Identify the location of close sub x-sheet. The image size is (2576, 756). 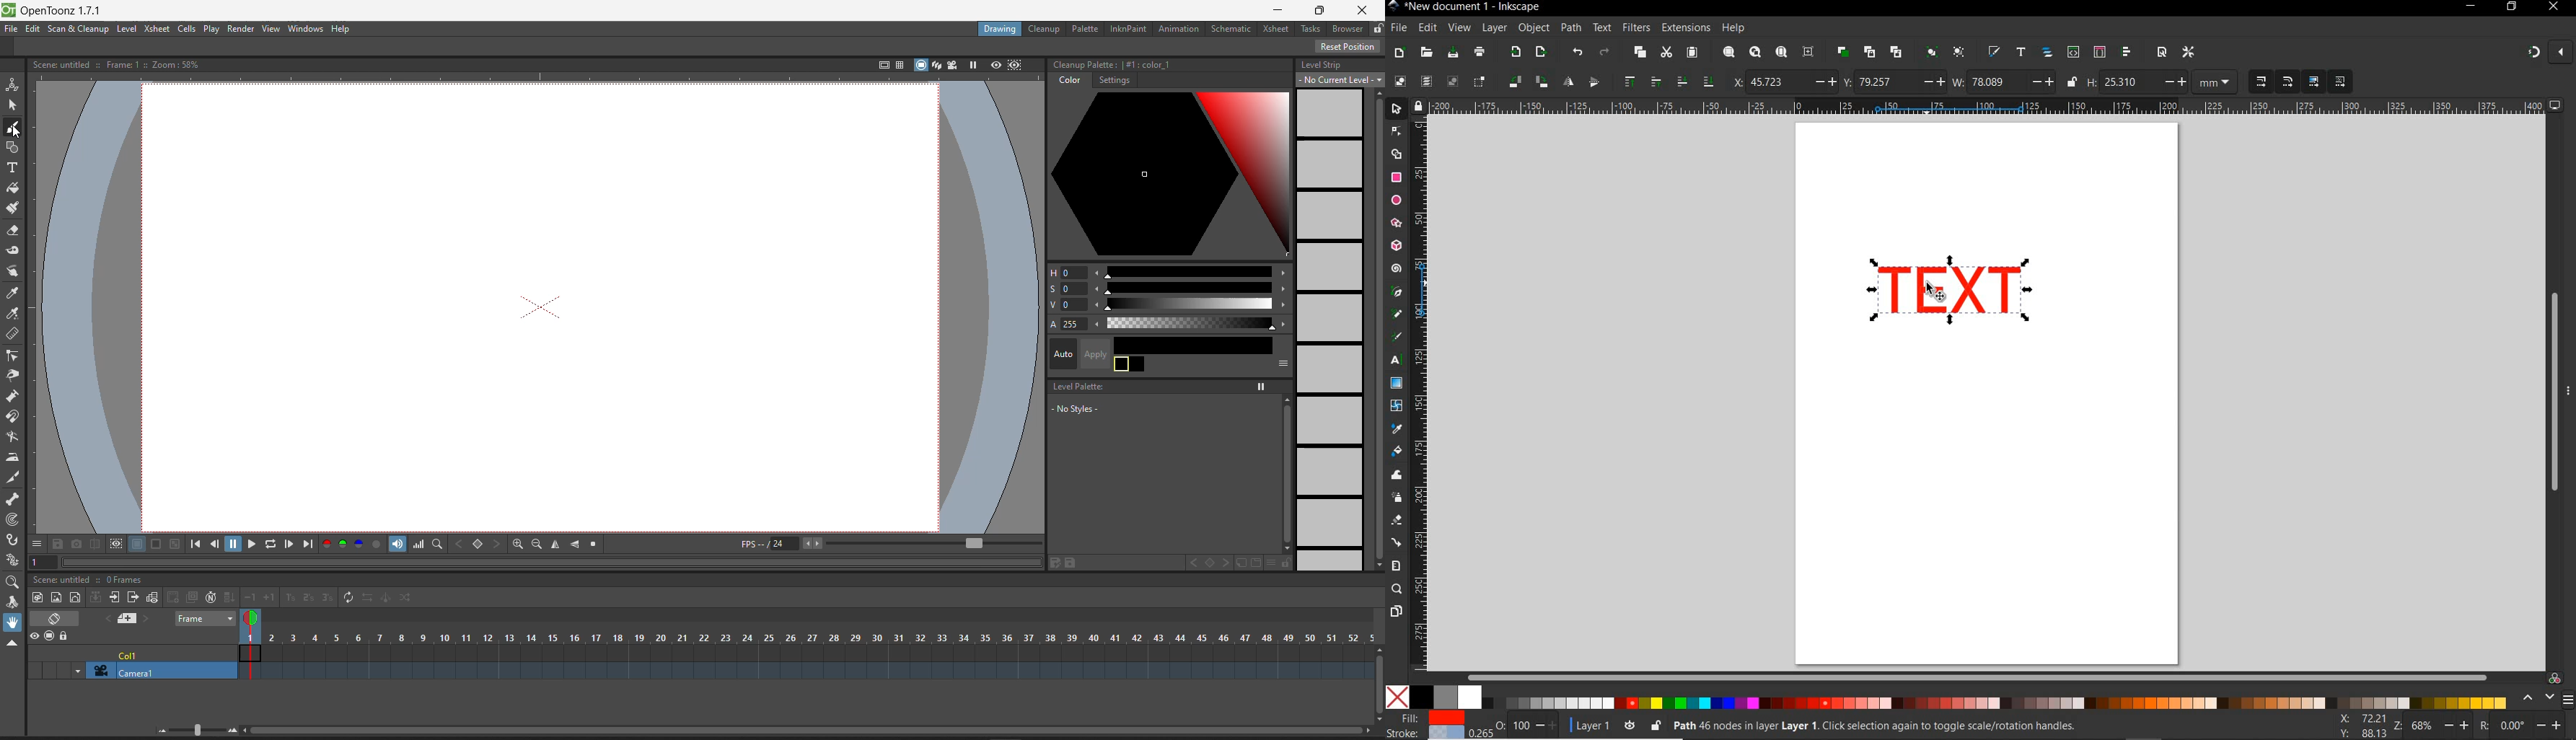
(133, 597).